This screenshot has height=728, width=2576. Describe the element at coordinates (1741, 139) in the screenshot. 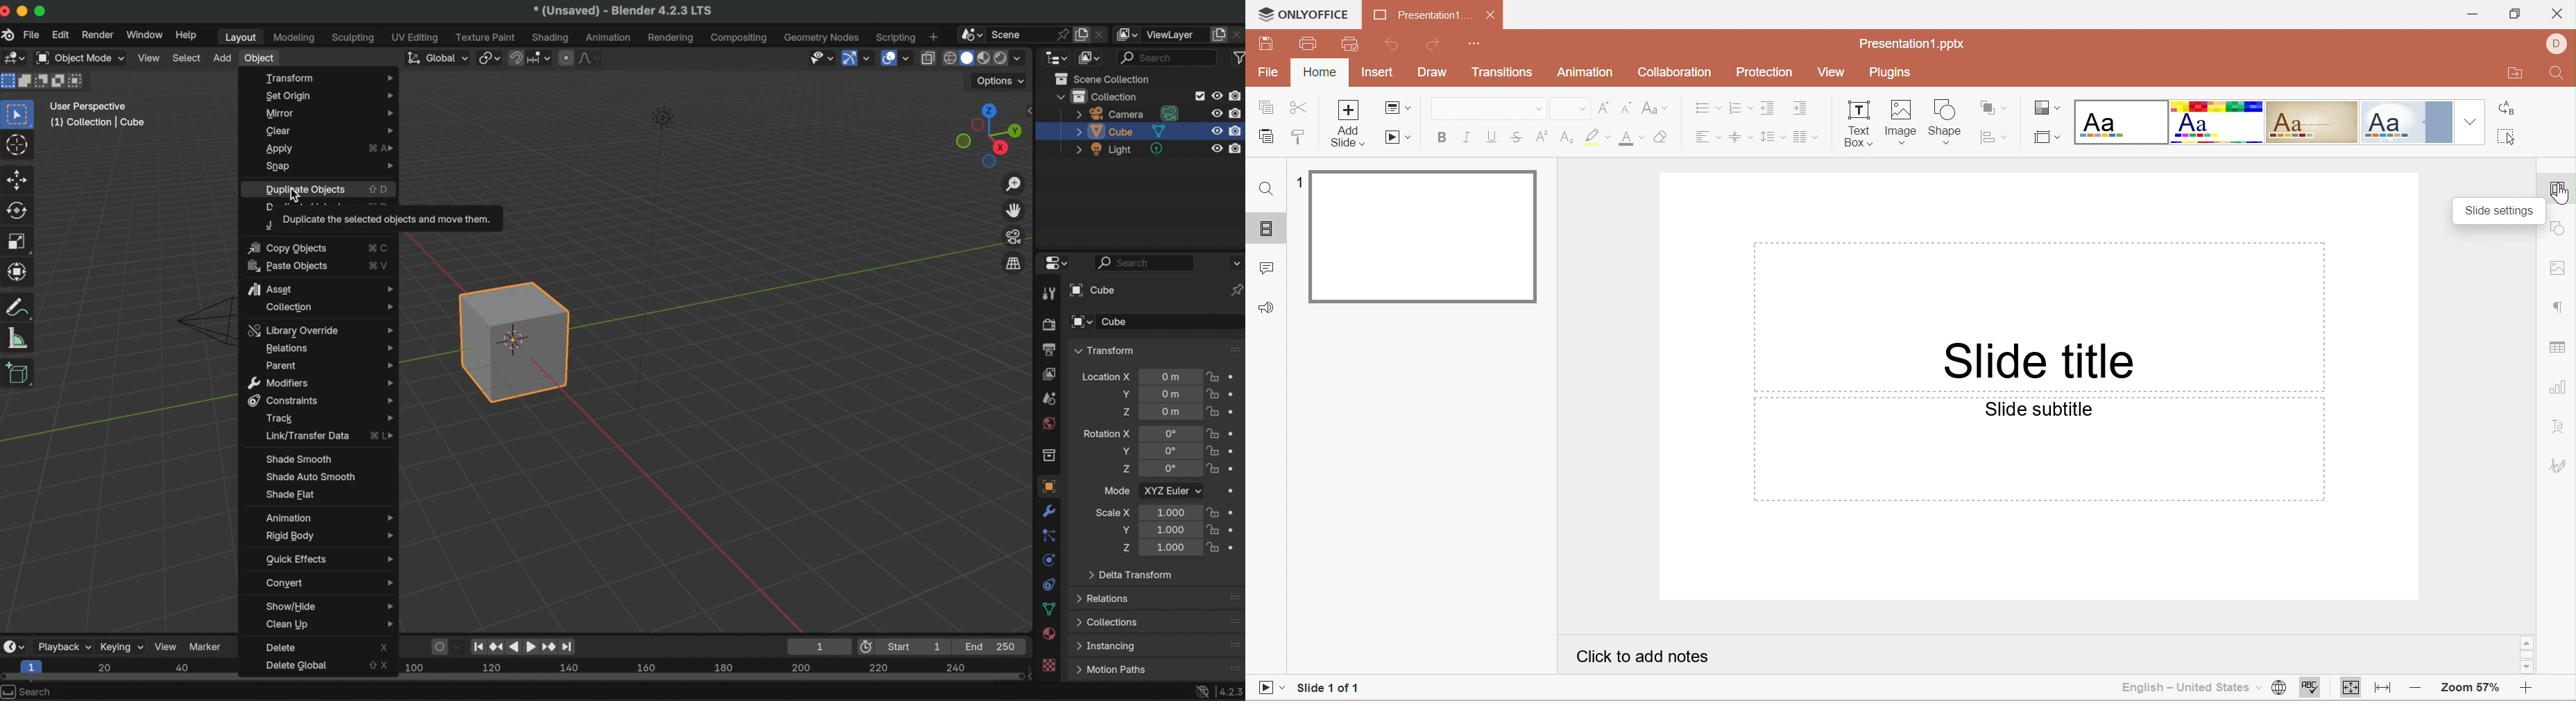

I see `Vertical Align` at that location.